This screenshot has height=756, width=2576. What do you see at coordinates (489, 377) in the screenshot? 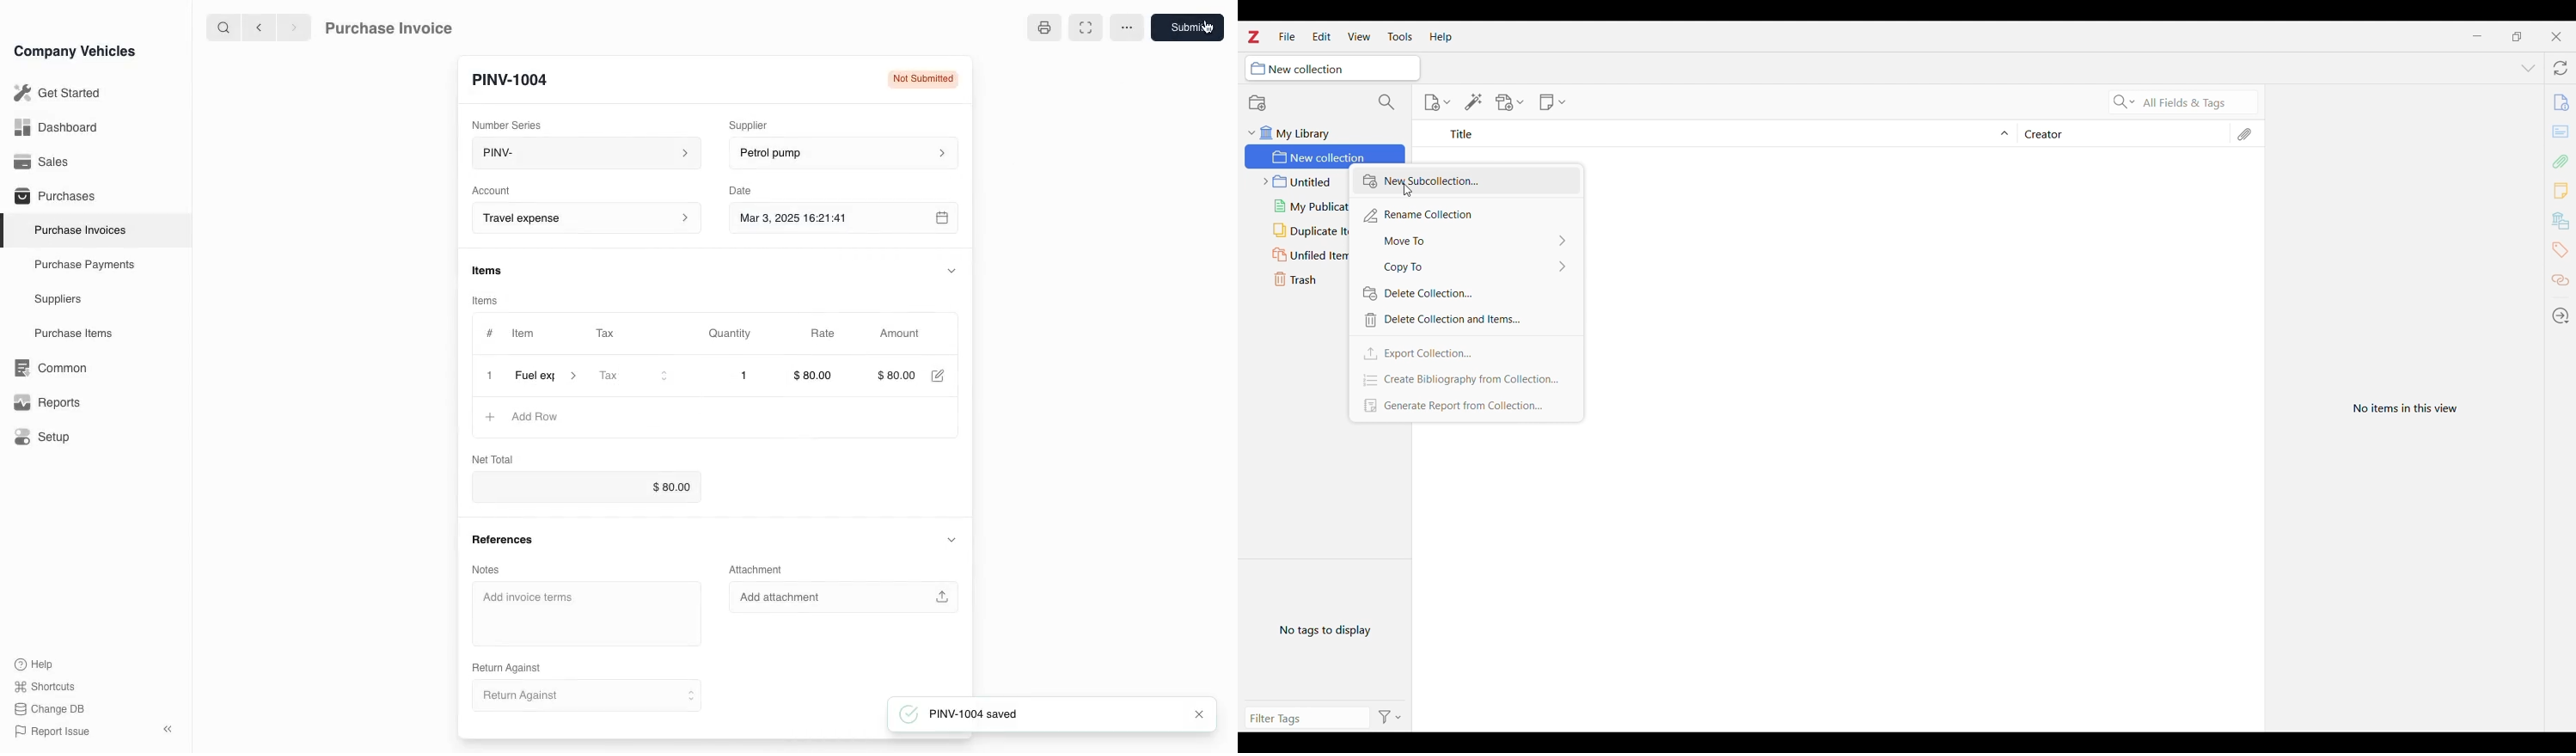
I see `close` at bounding box center [489, 377].